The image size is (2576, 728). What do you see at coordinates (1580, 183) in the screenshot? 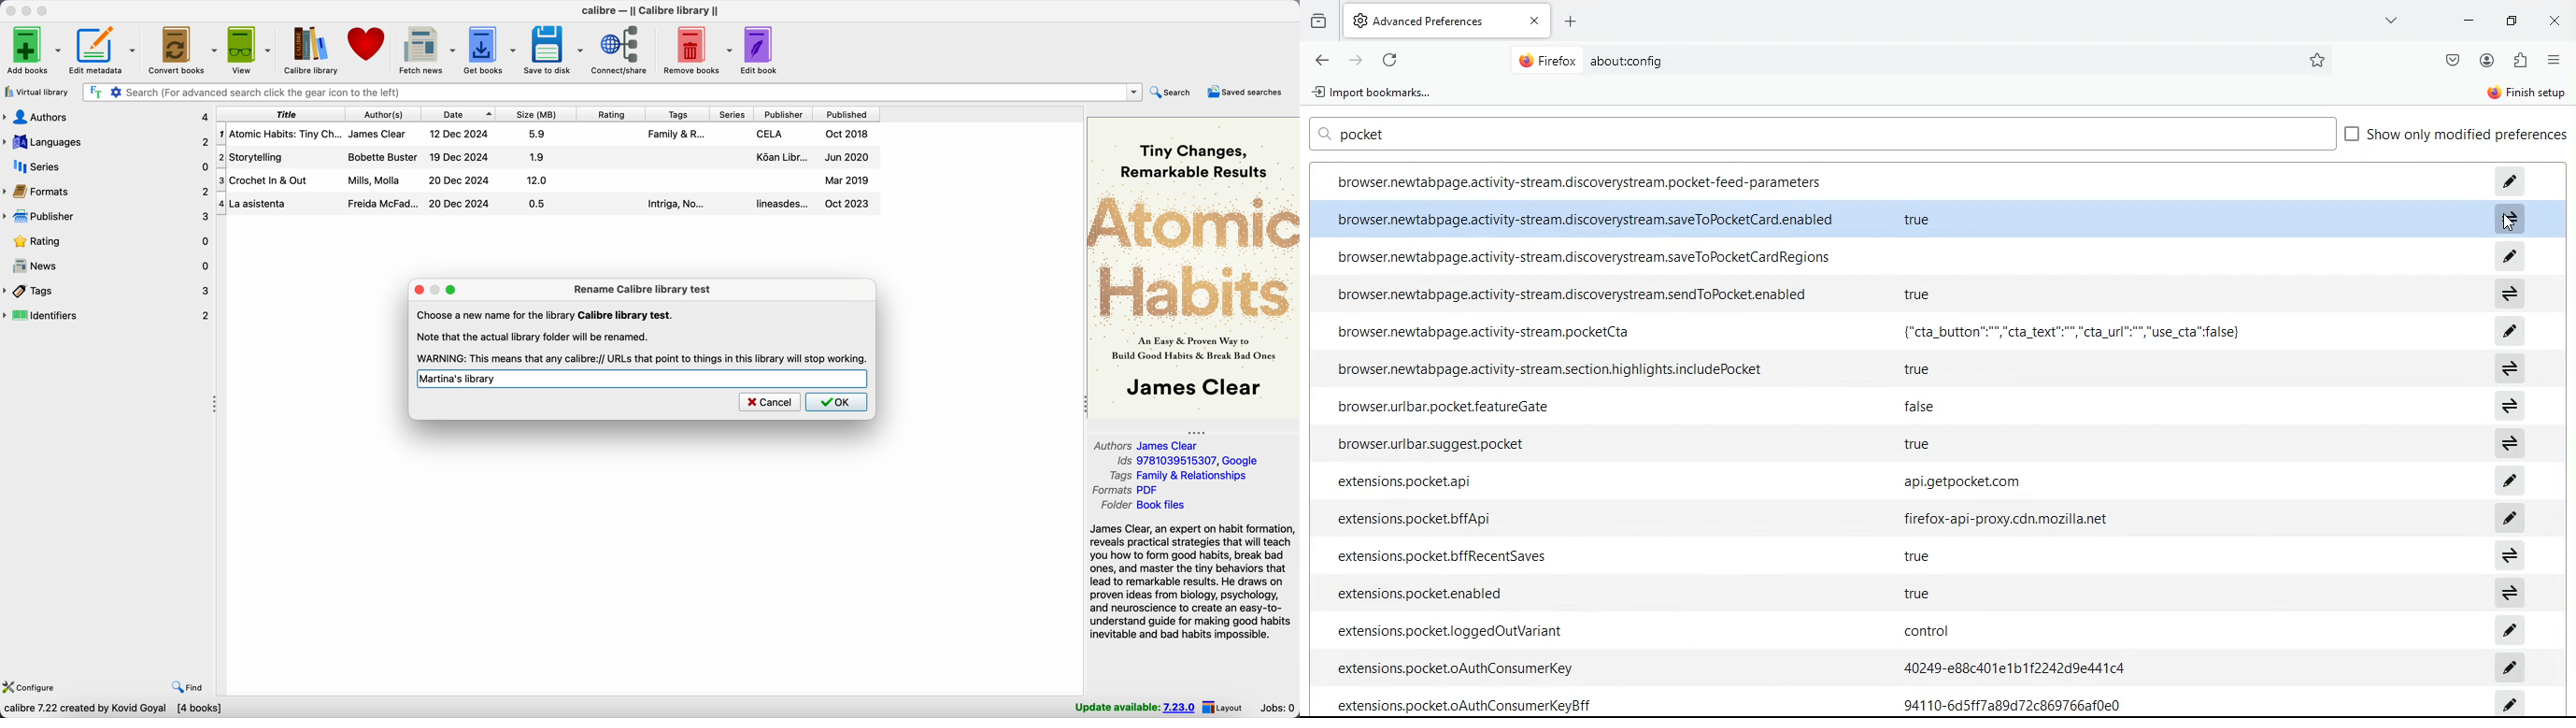
I see `browser.newtabpage.activity-stream.discoverystream.pocket-feed-parameters` at bounding box center [1580, 183].